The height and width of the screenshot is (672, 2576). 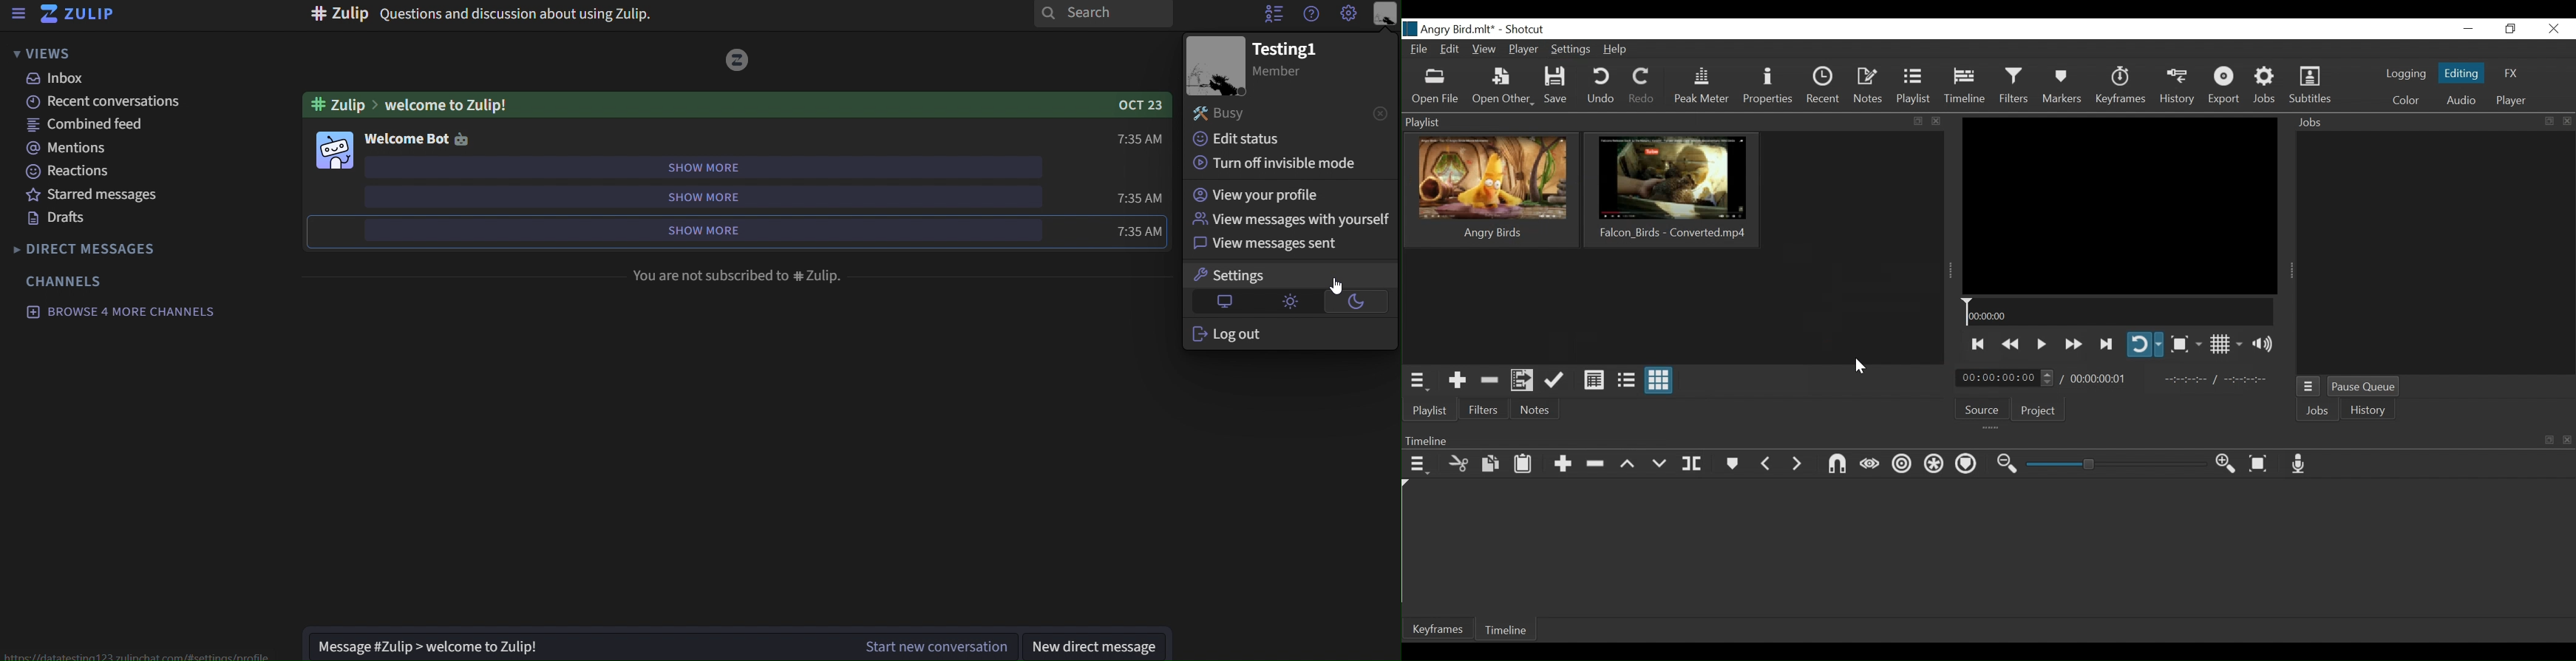 What do you see at coordinates (123, 193) in the screenshot?
I see `starred messages` at bounding box center [123, 193].